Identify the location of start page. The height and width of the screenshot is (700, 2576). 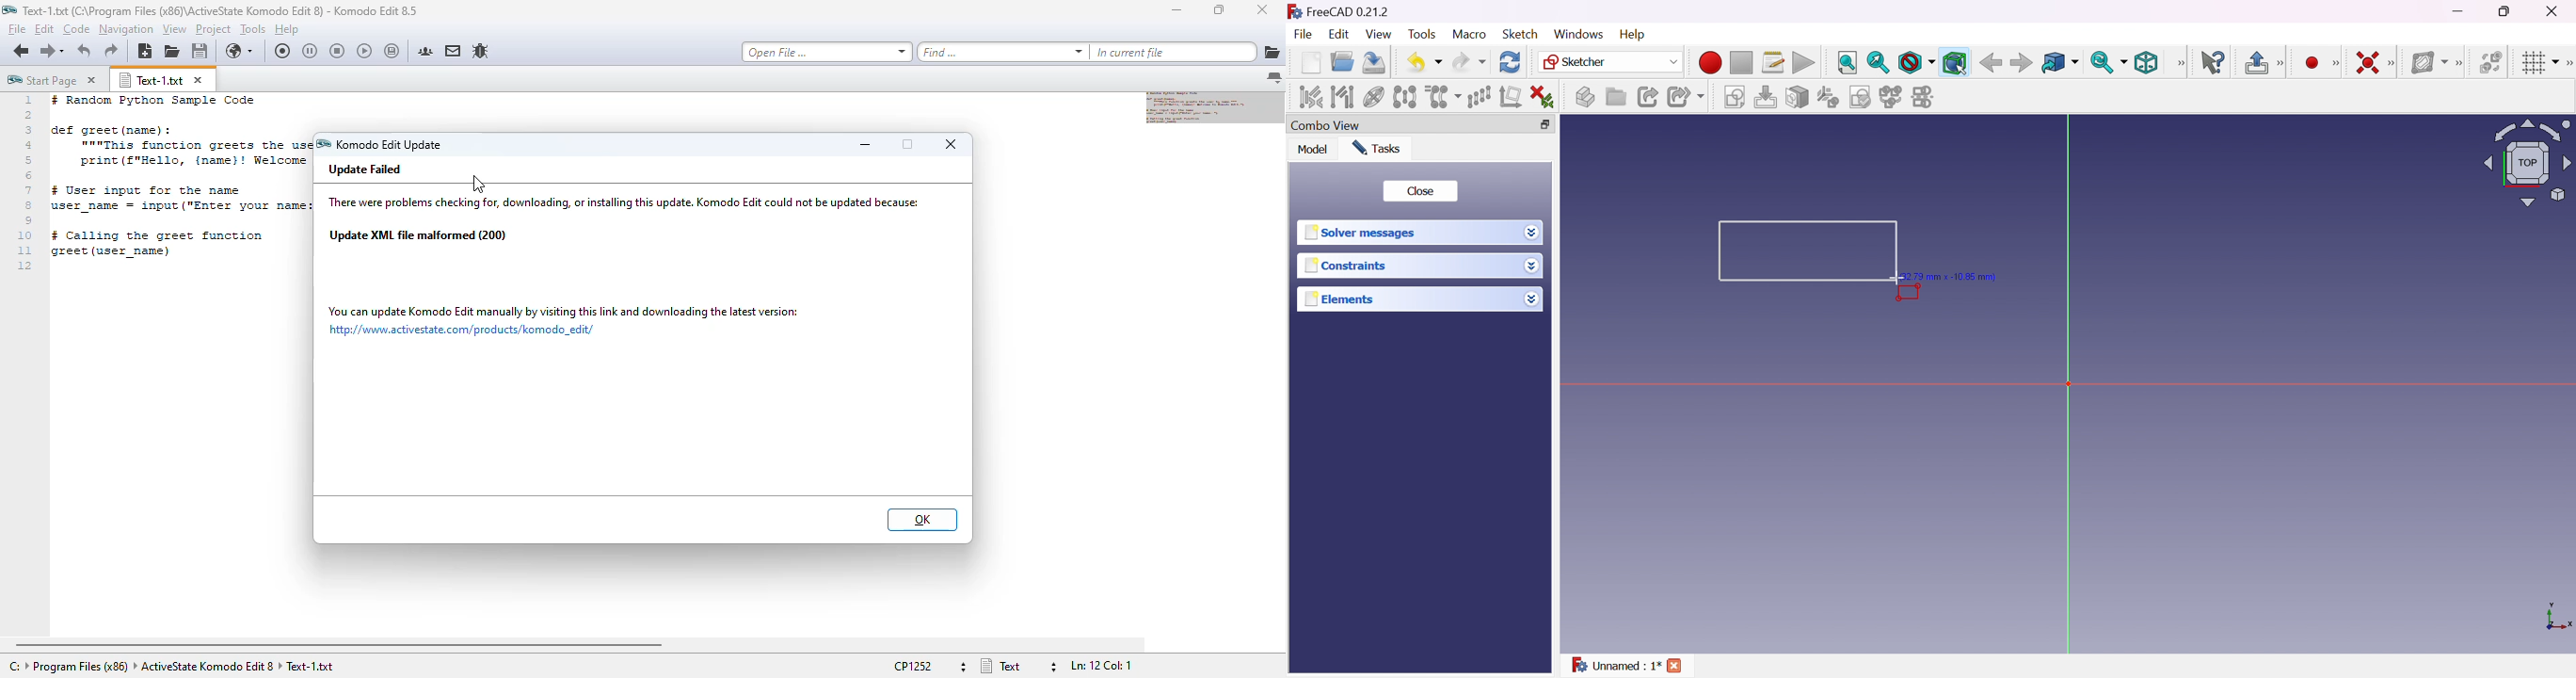
(41, 79).